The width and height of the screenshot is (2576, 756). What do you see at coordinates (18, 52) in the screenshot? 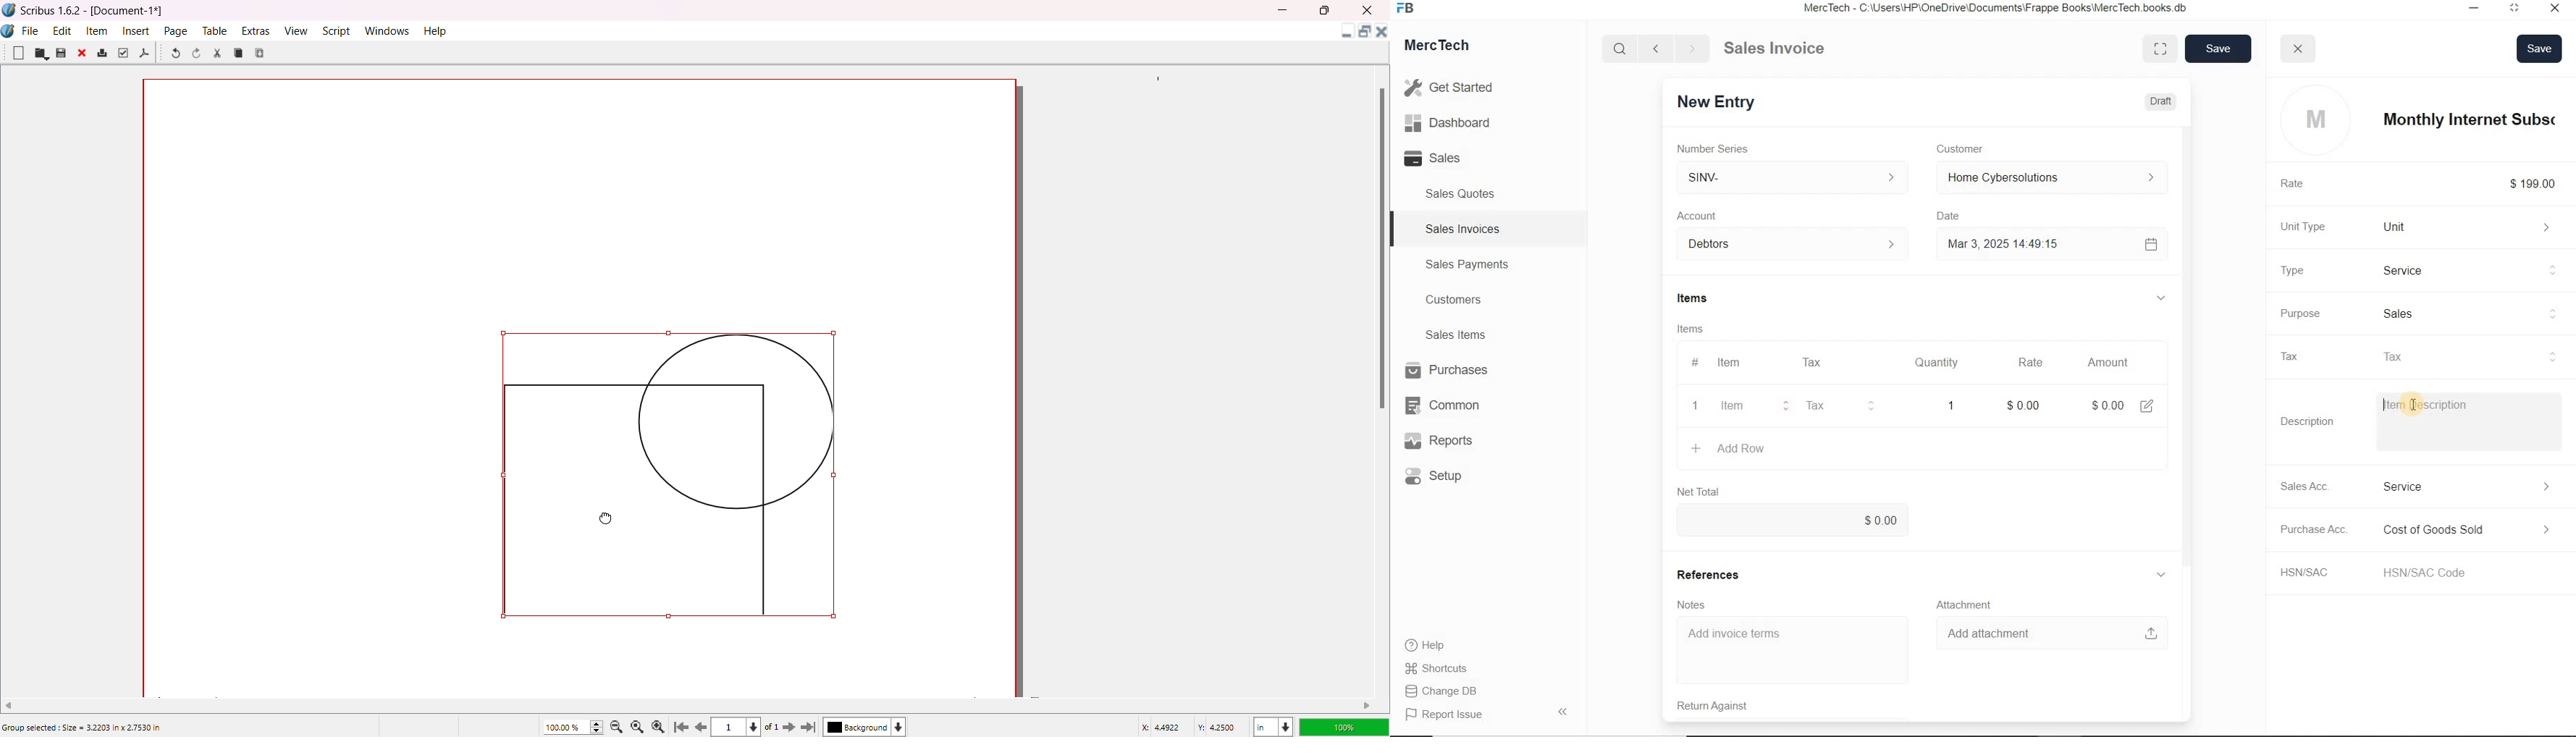
I see `New` at bounding box center [18, 52].